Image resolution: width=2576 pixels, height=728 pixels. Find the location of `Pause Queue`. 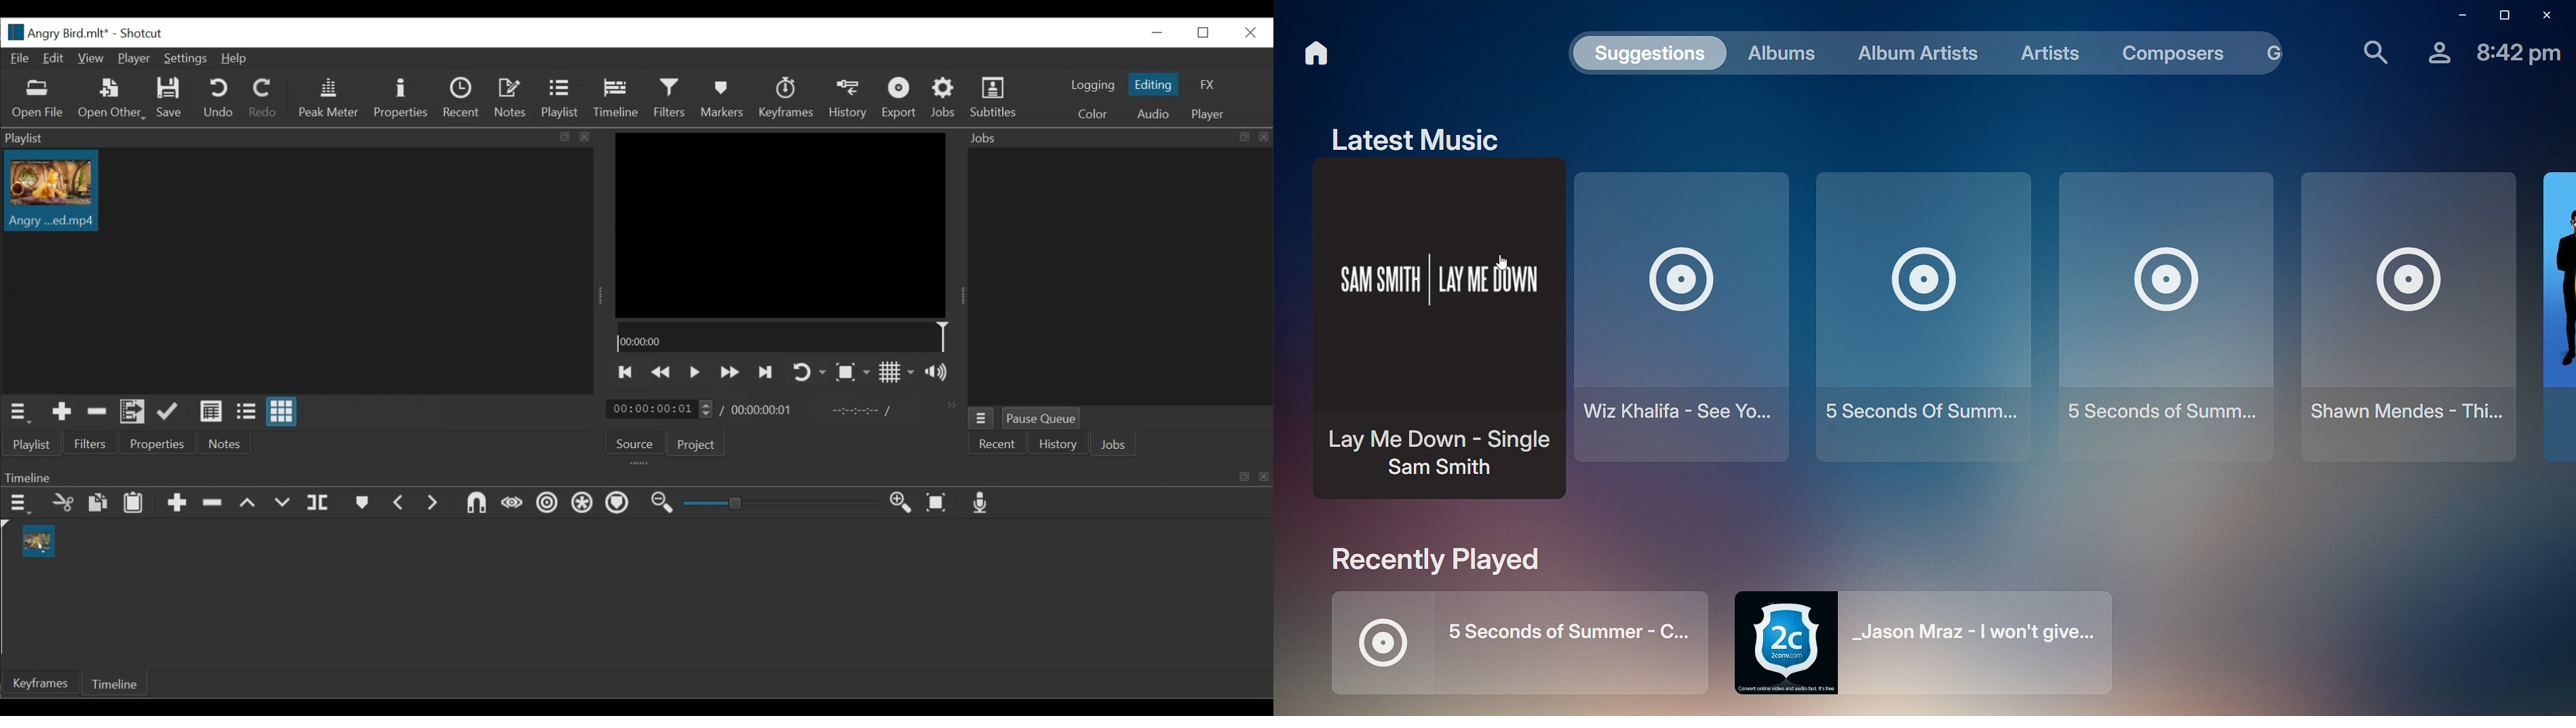

Pause Queue is located at coordinates (1043, 417).